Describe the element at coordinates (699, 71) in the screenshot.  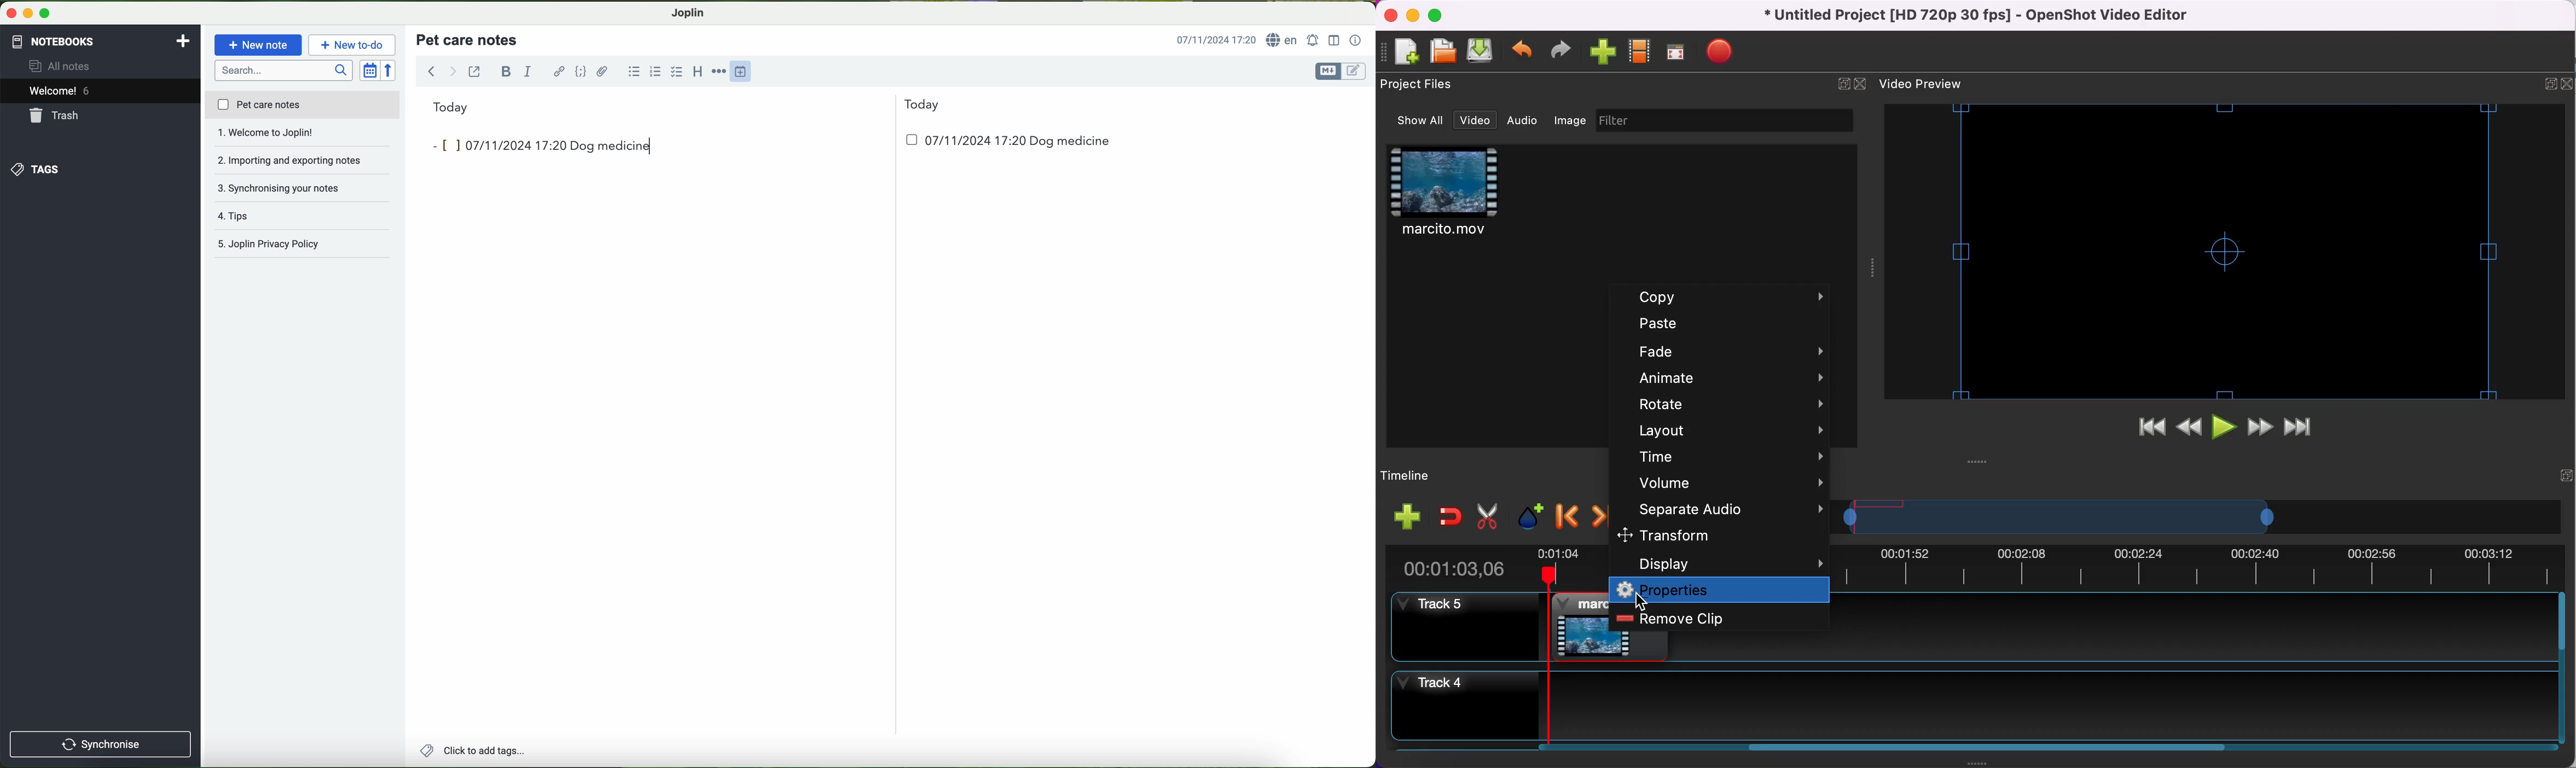
I see `heading` at that location.